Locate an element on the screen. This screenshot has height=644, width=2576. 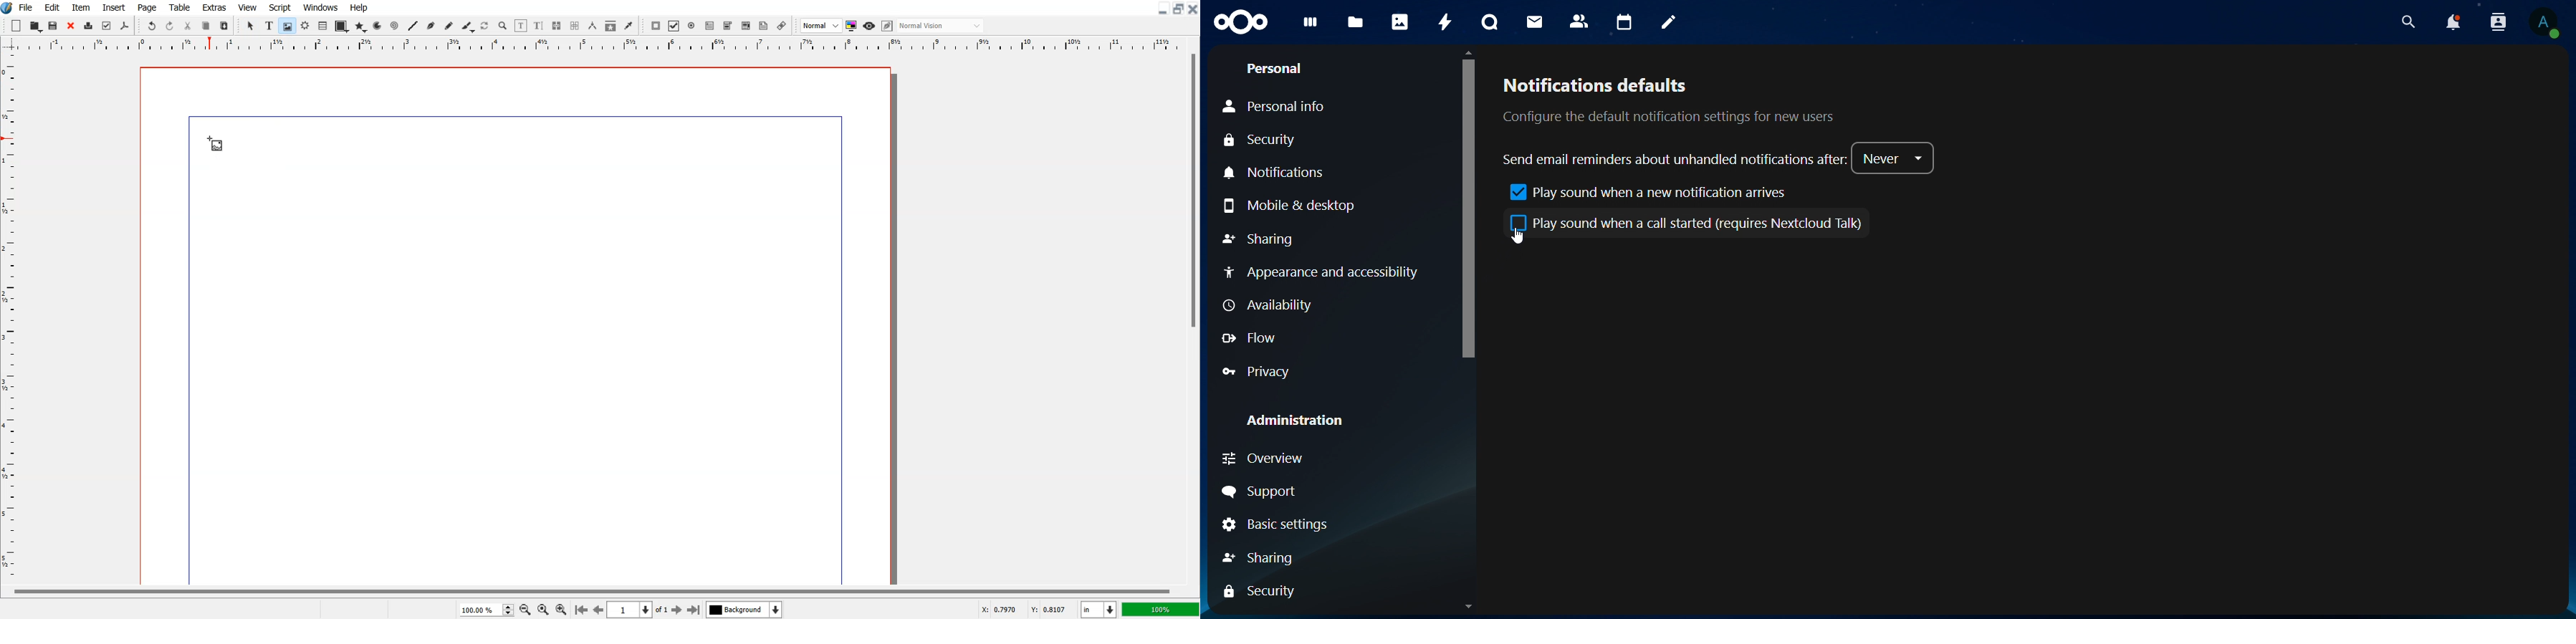
Select Zoom Level is located at coordinates (487, 609).